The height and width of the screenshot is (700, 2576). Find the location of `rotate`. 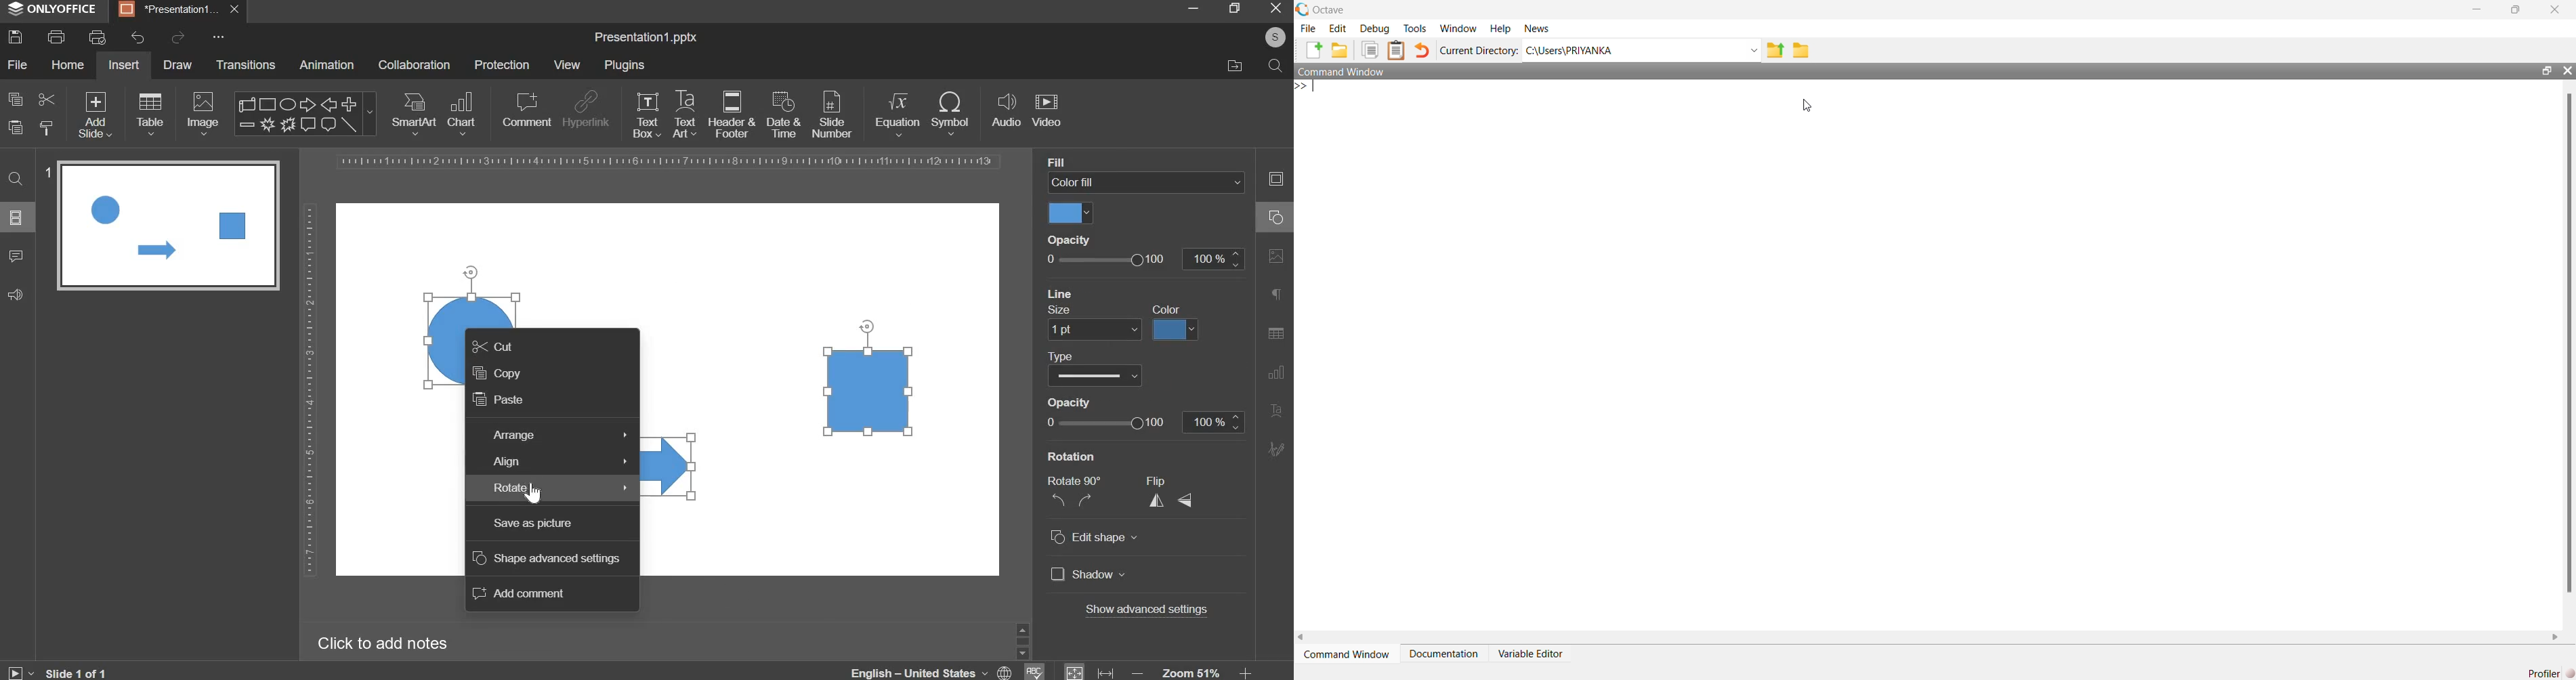

rotate is located at coordinates (471, 272).